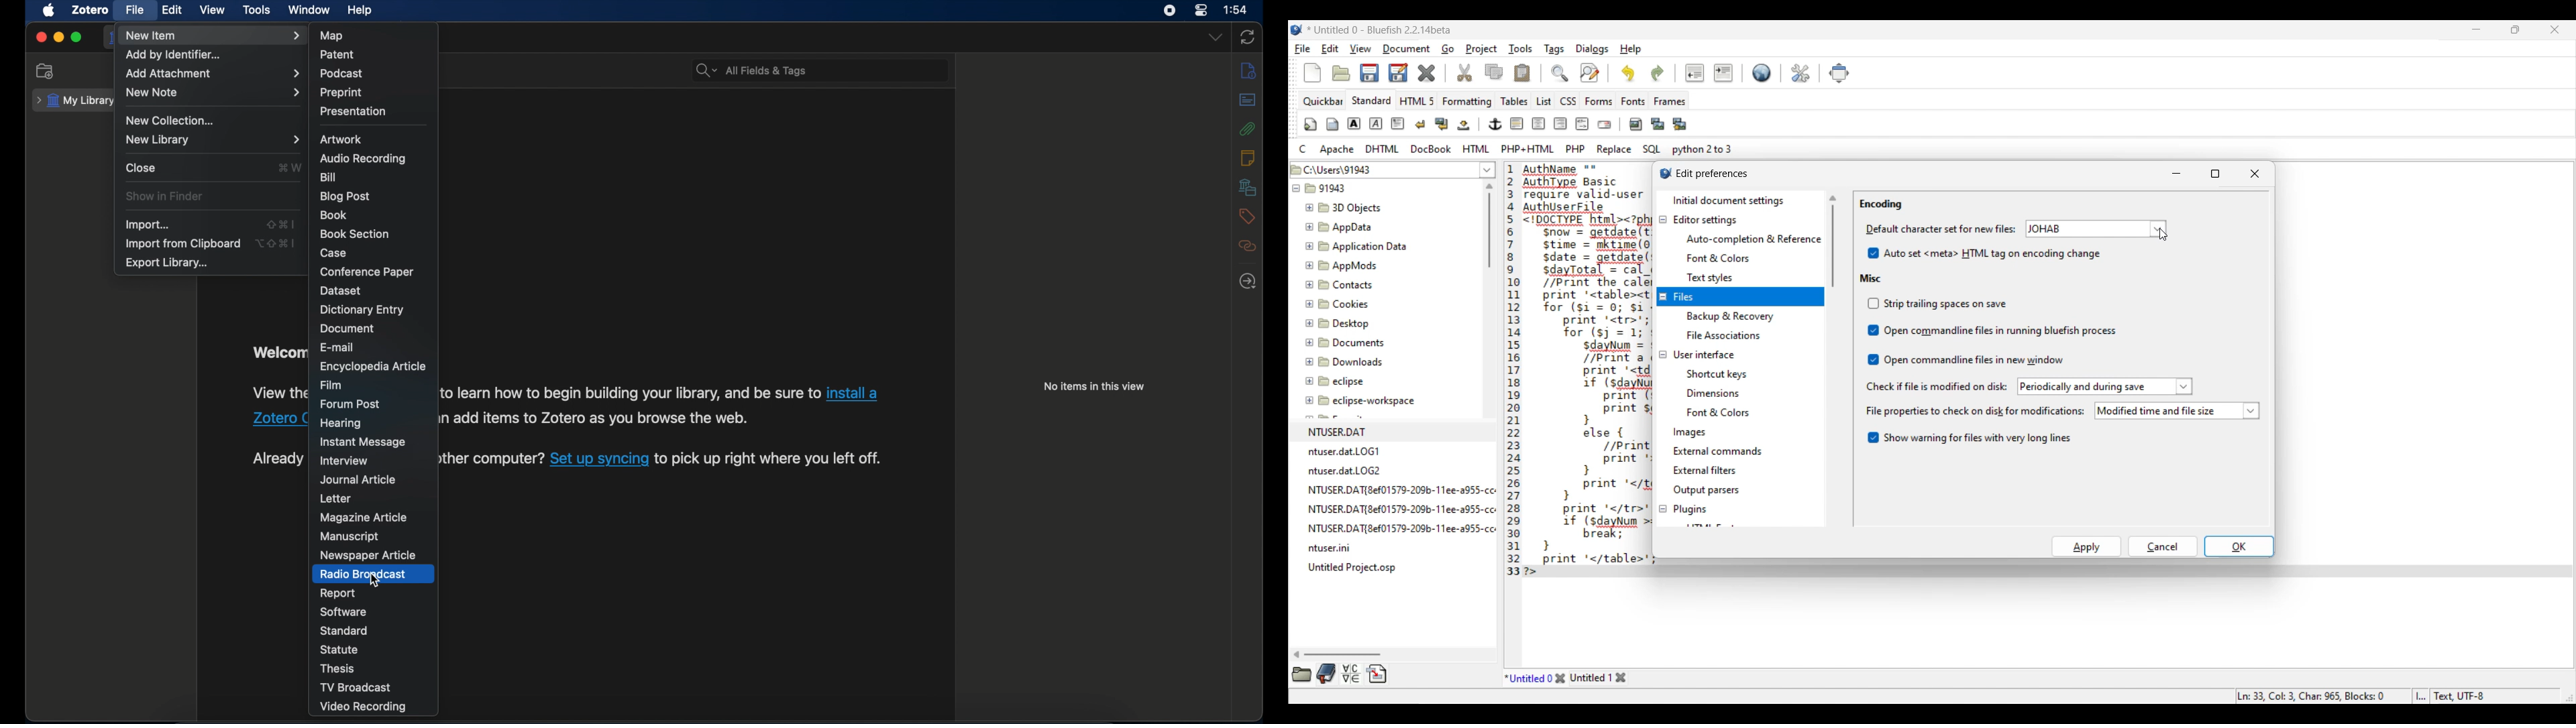  Describe the element at coordinates (1762, 72) in the screenshot. I see `Default settings` at that location.